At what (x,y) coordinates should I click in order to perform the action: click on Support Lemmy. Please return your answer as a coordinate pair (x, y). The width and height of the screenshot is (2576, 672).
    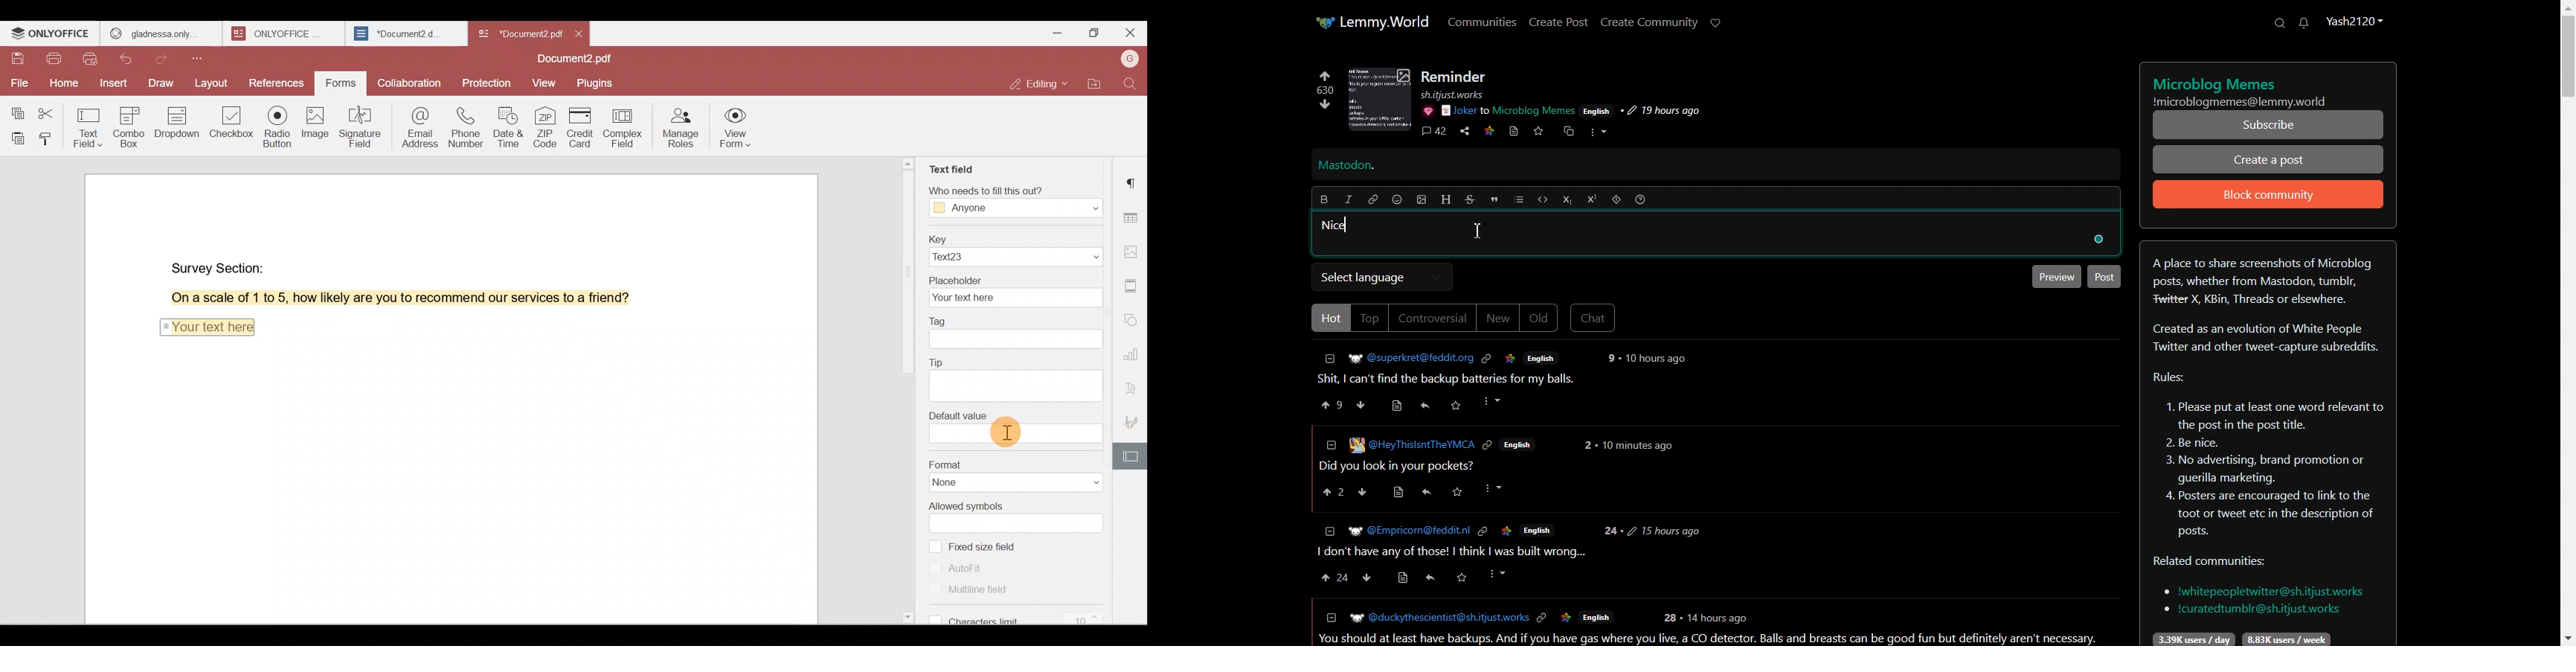
    Looking at the image, I should click on (1716, 23).